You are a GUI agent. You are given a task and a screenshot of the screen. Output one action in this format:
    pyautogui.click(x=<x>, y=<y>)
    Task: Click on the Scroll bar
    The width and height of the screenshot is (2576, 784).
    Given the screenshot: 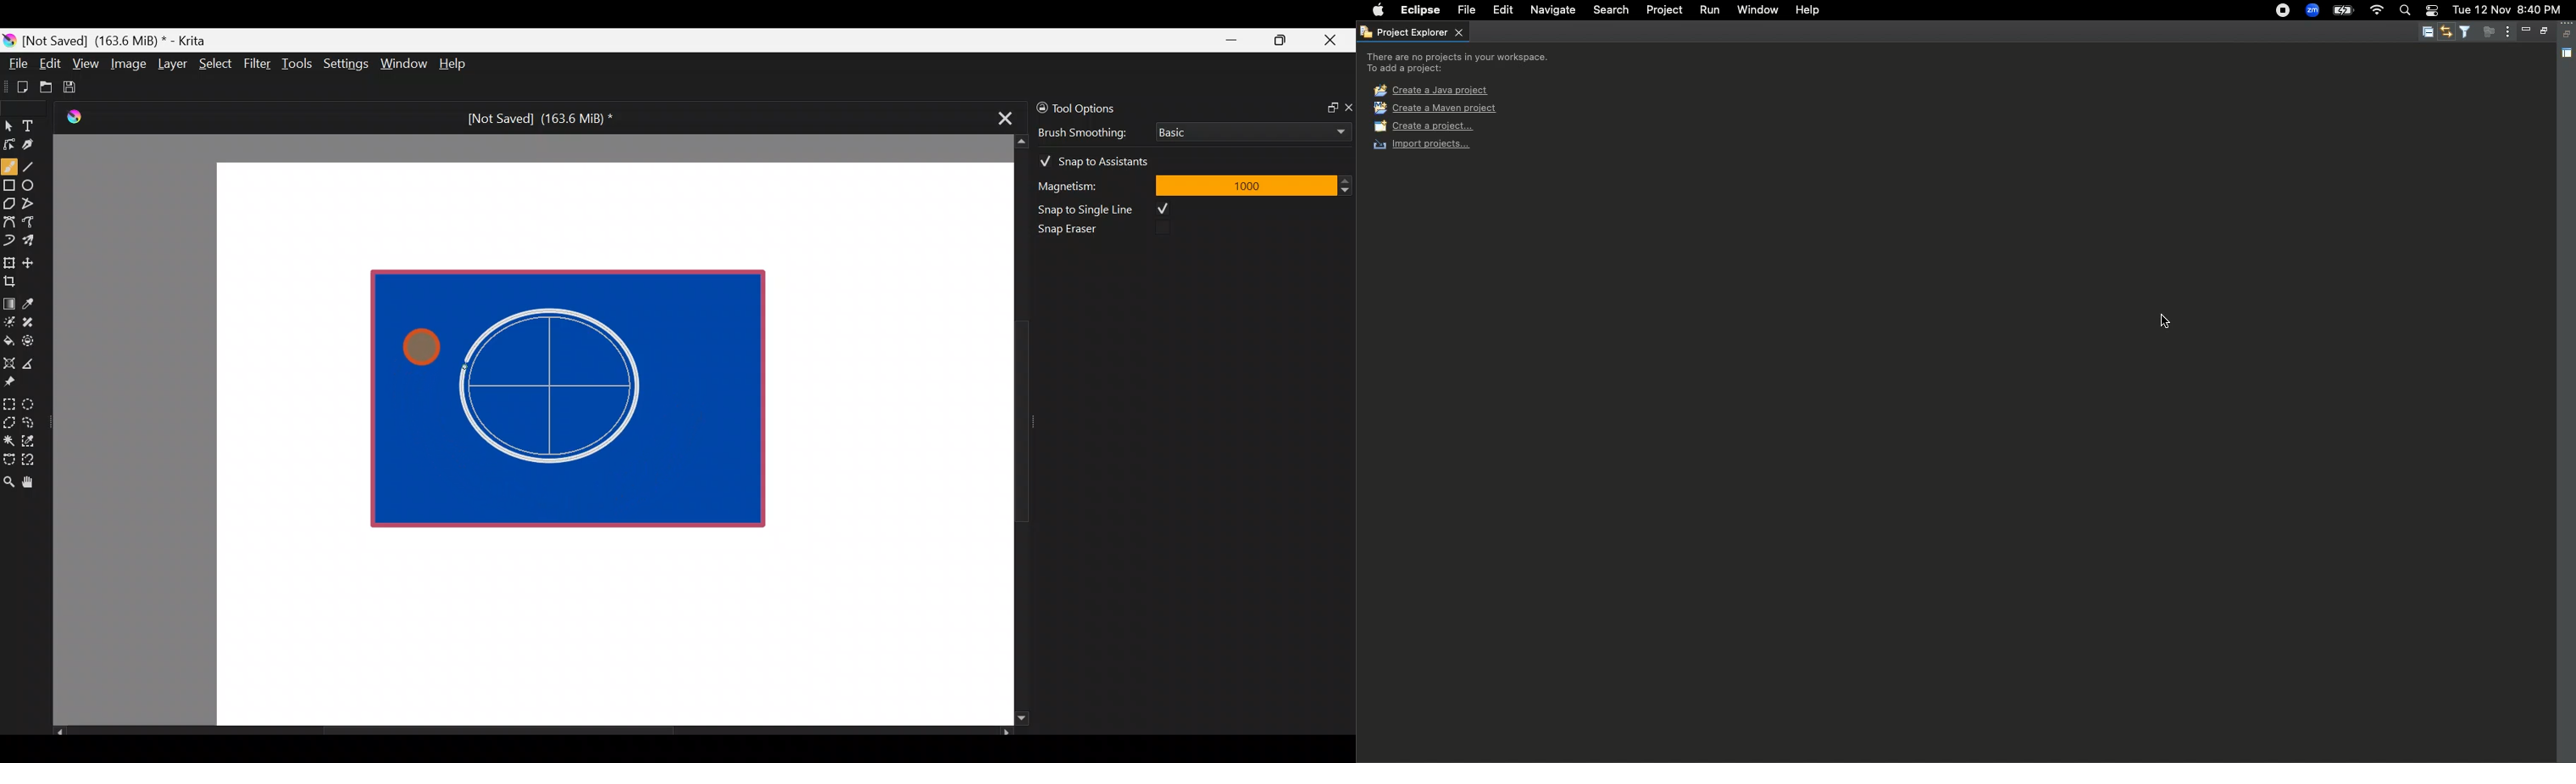 What is the action you would take?
    pyautogui.click(x=532, y=732)
    